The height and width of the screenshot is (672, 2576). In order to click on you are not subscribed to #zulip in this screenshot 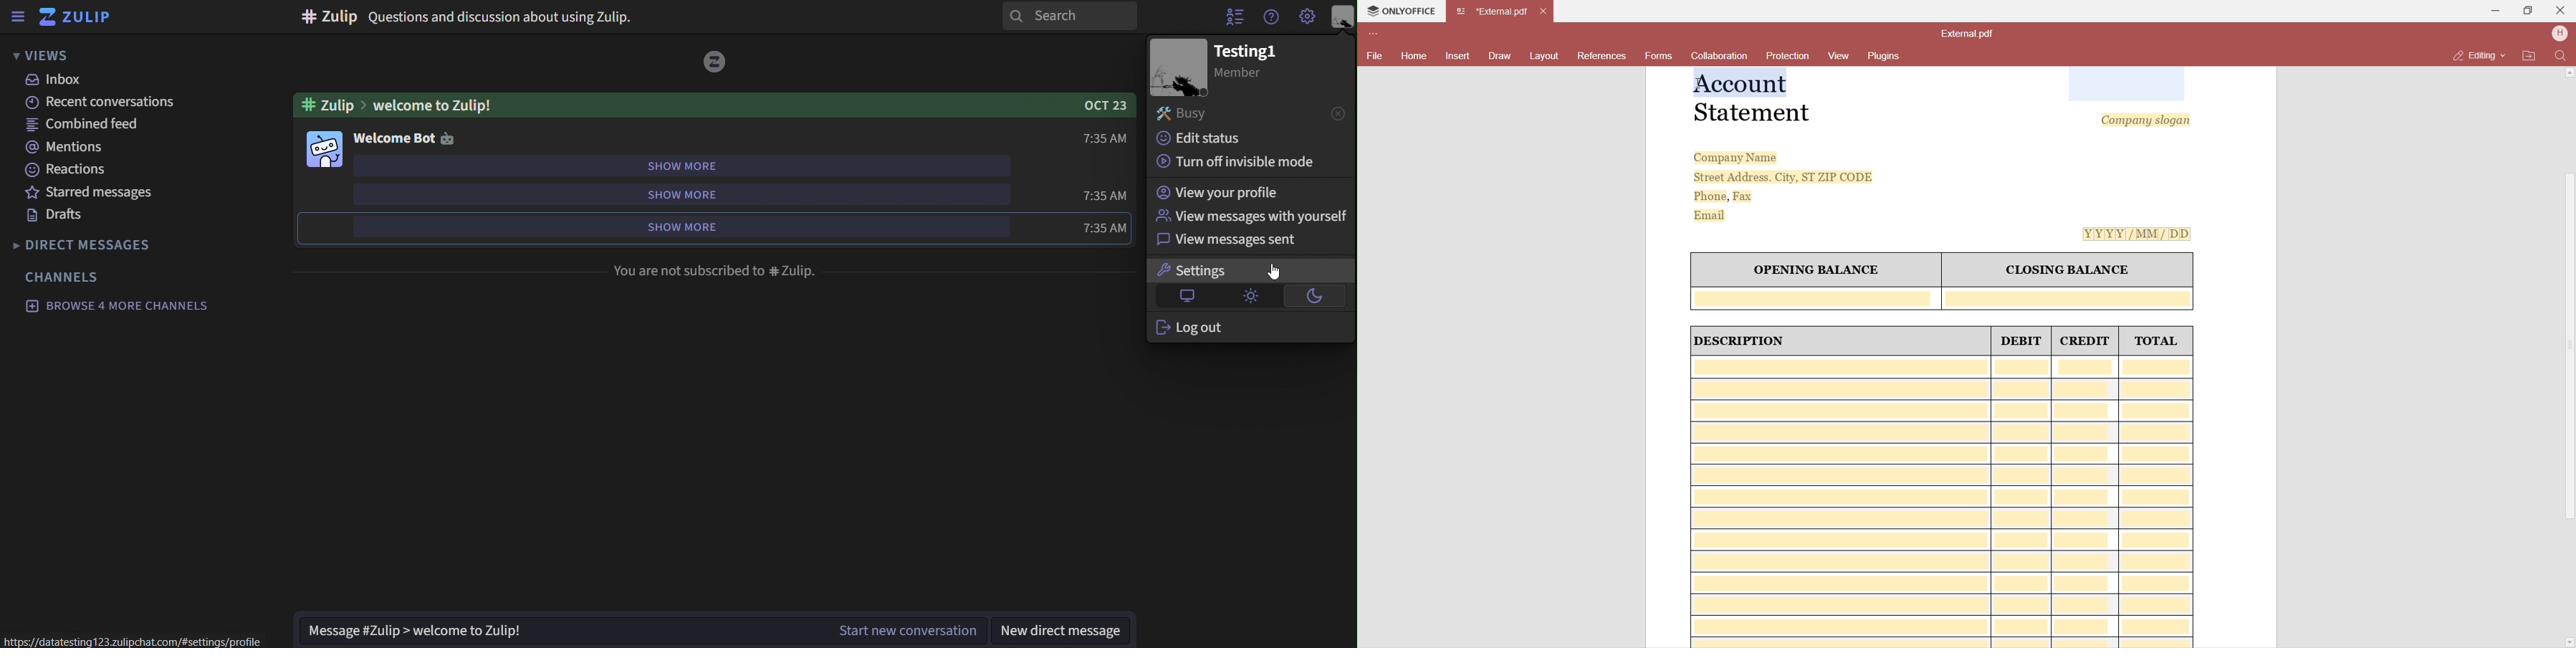, I will do `click(716, 270)`.